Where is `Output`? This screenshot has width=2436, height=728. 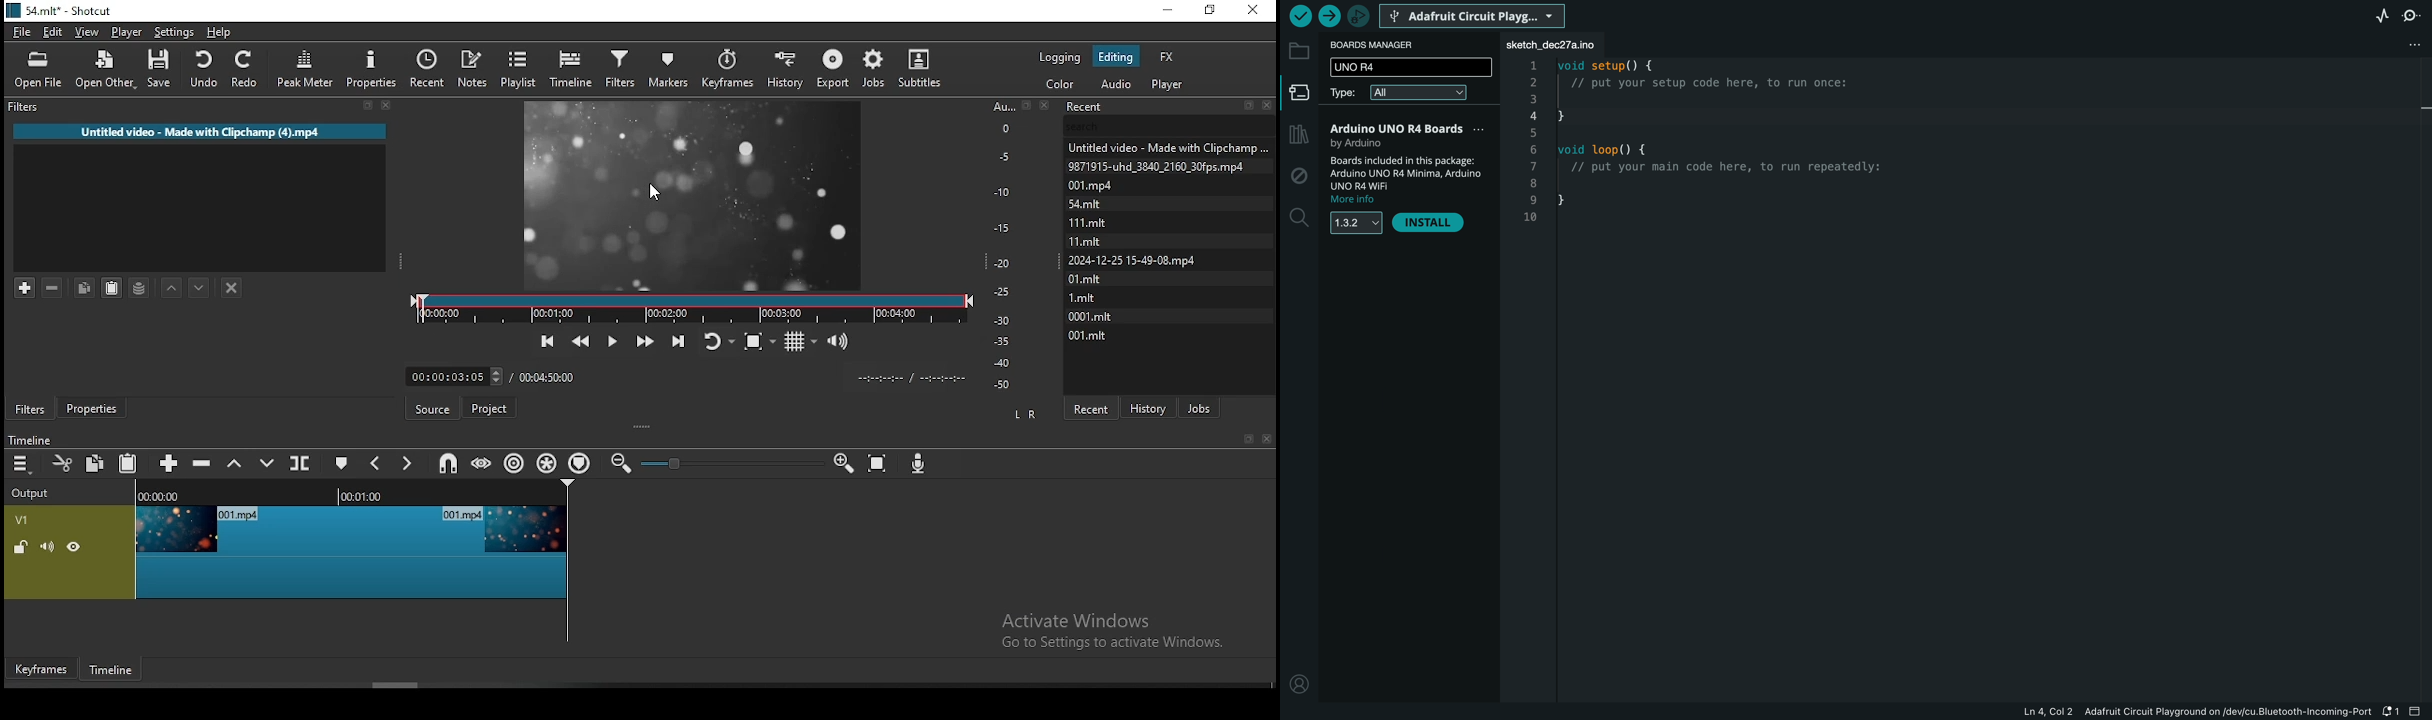
Output is located at coordinates (33, 494).